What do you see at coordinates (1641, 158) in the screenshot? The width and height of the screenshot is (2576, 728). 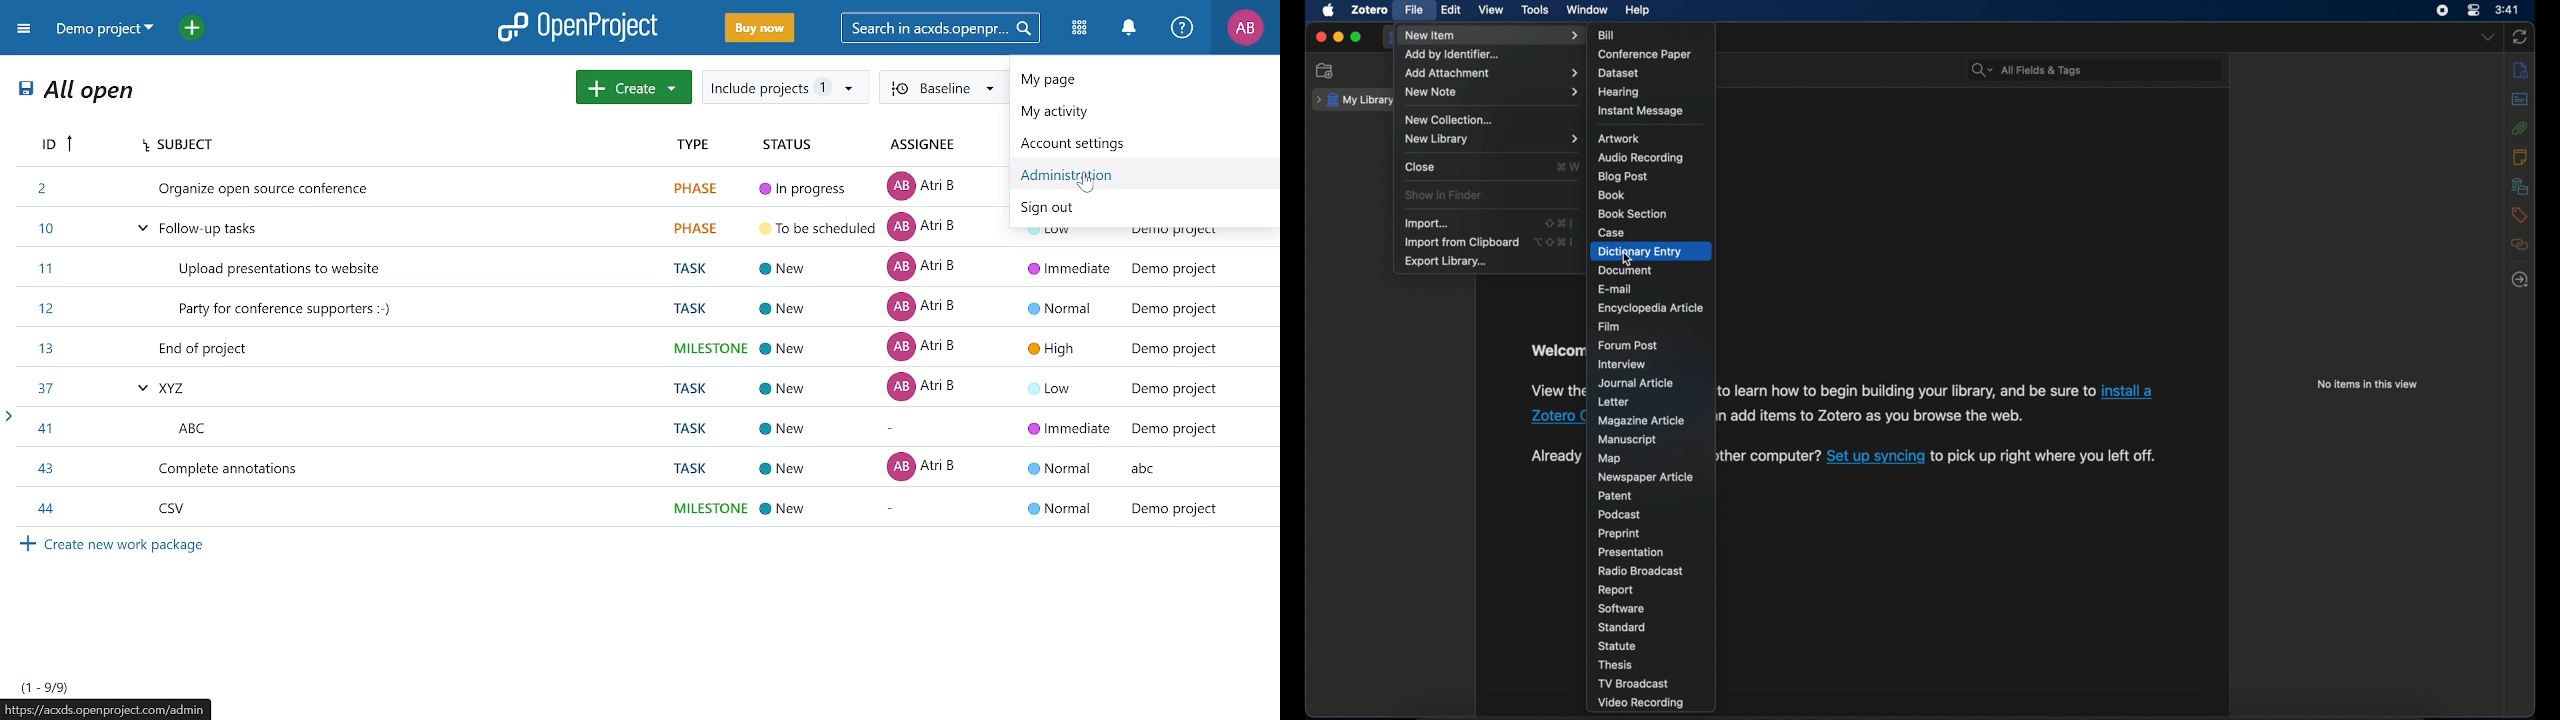 I see `audio recording` at bounding box center [1641, 158].